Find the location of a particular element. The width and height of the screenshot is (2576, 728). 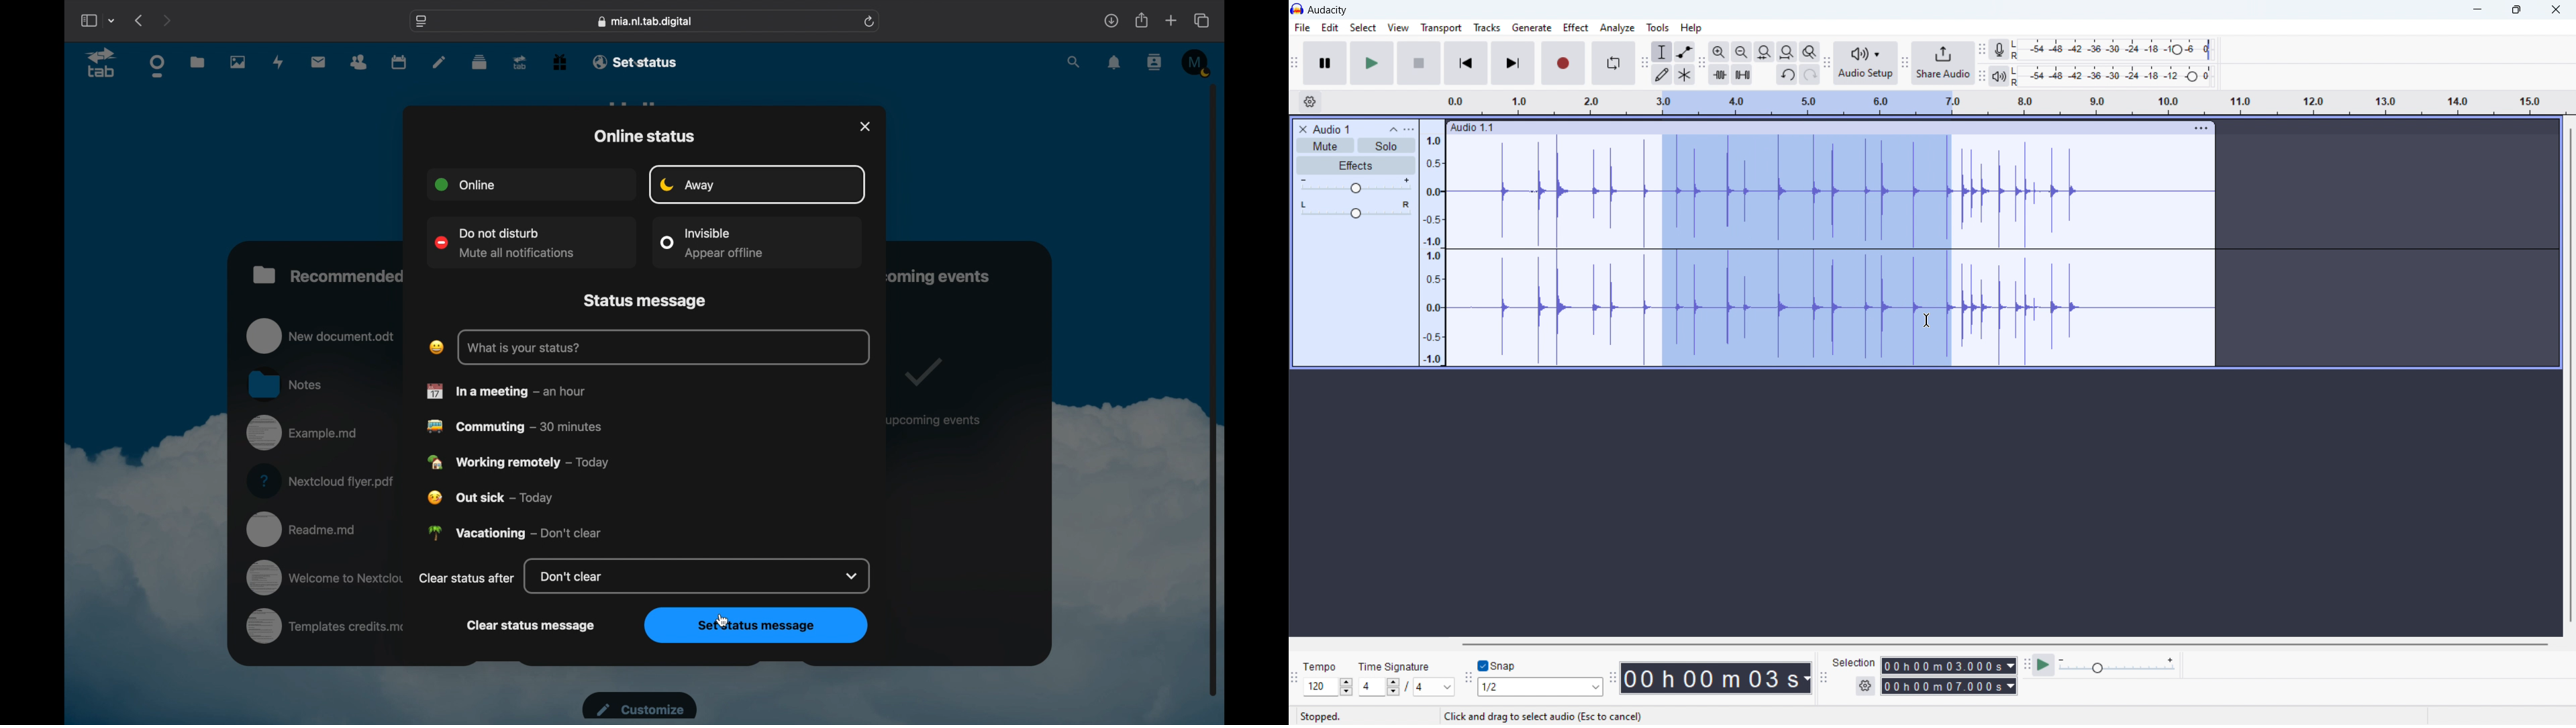

working remotely is located at coordinates (519, 462).